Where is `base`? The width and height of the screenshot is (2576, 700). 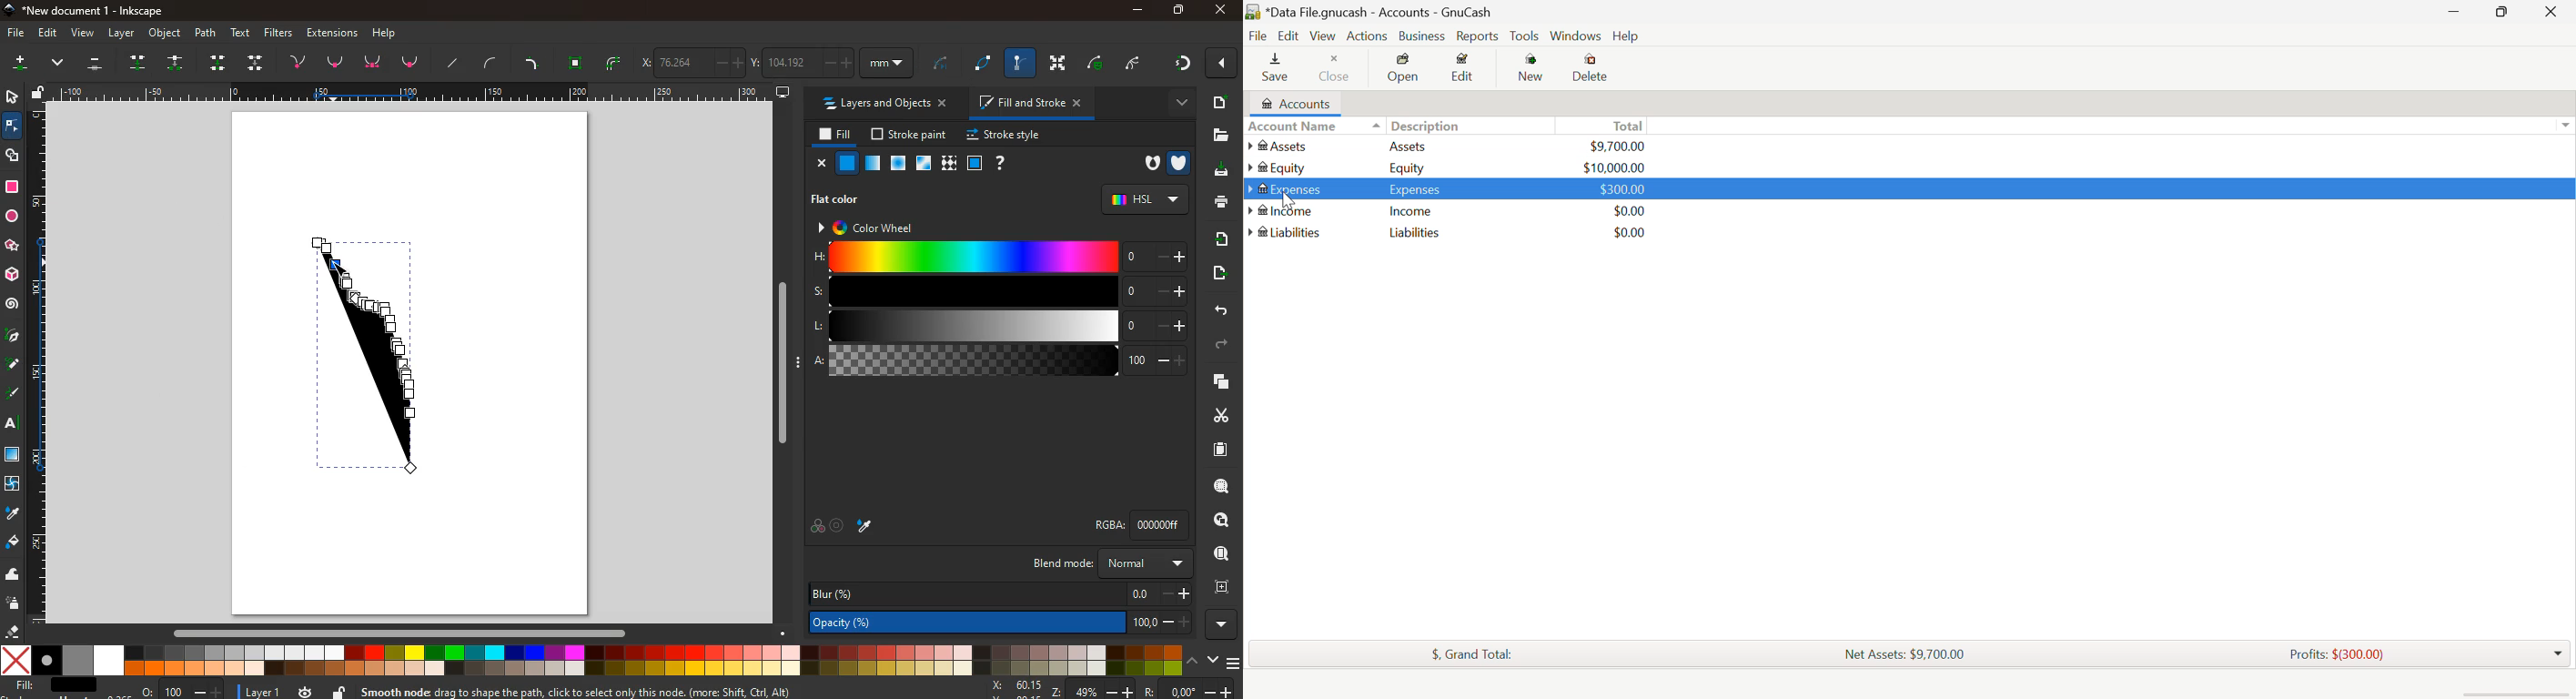 base is located at coordinates (375, 63).